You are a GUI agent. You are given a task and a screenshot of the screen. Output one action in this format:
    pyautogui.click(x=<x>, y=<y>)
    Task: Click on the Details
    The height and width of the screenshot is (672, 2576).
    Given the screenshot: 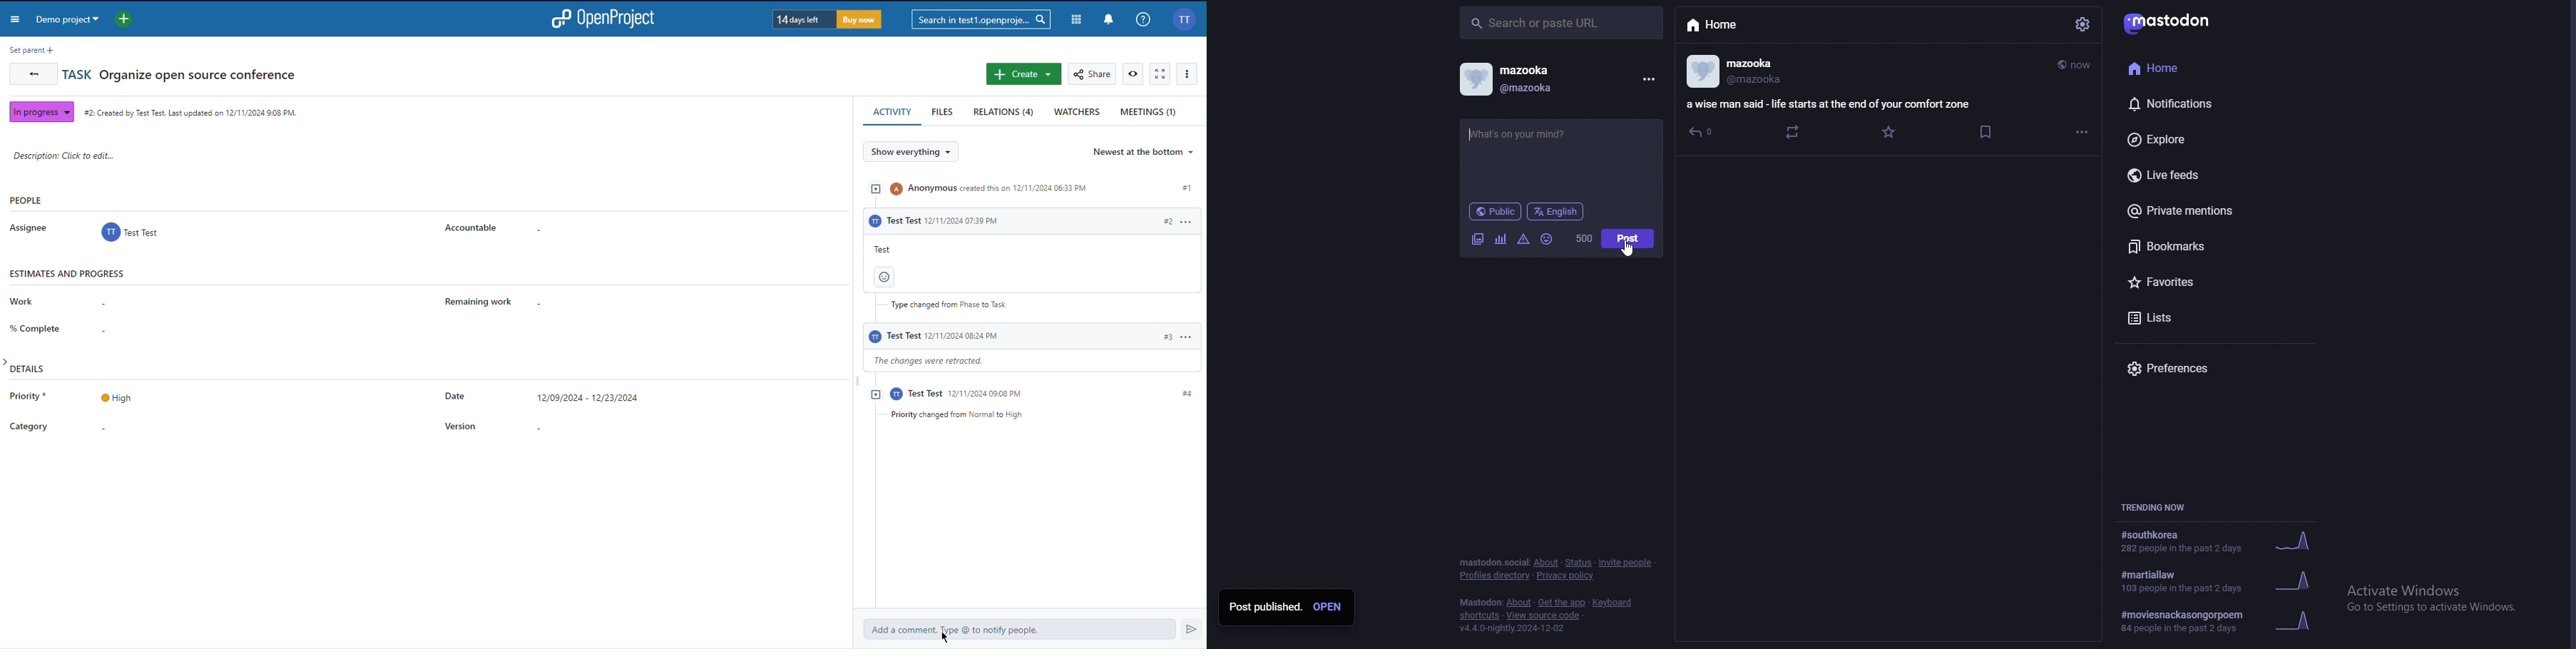 What is the action you would take?
    pyautogui.click(x=357, y=408)
    